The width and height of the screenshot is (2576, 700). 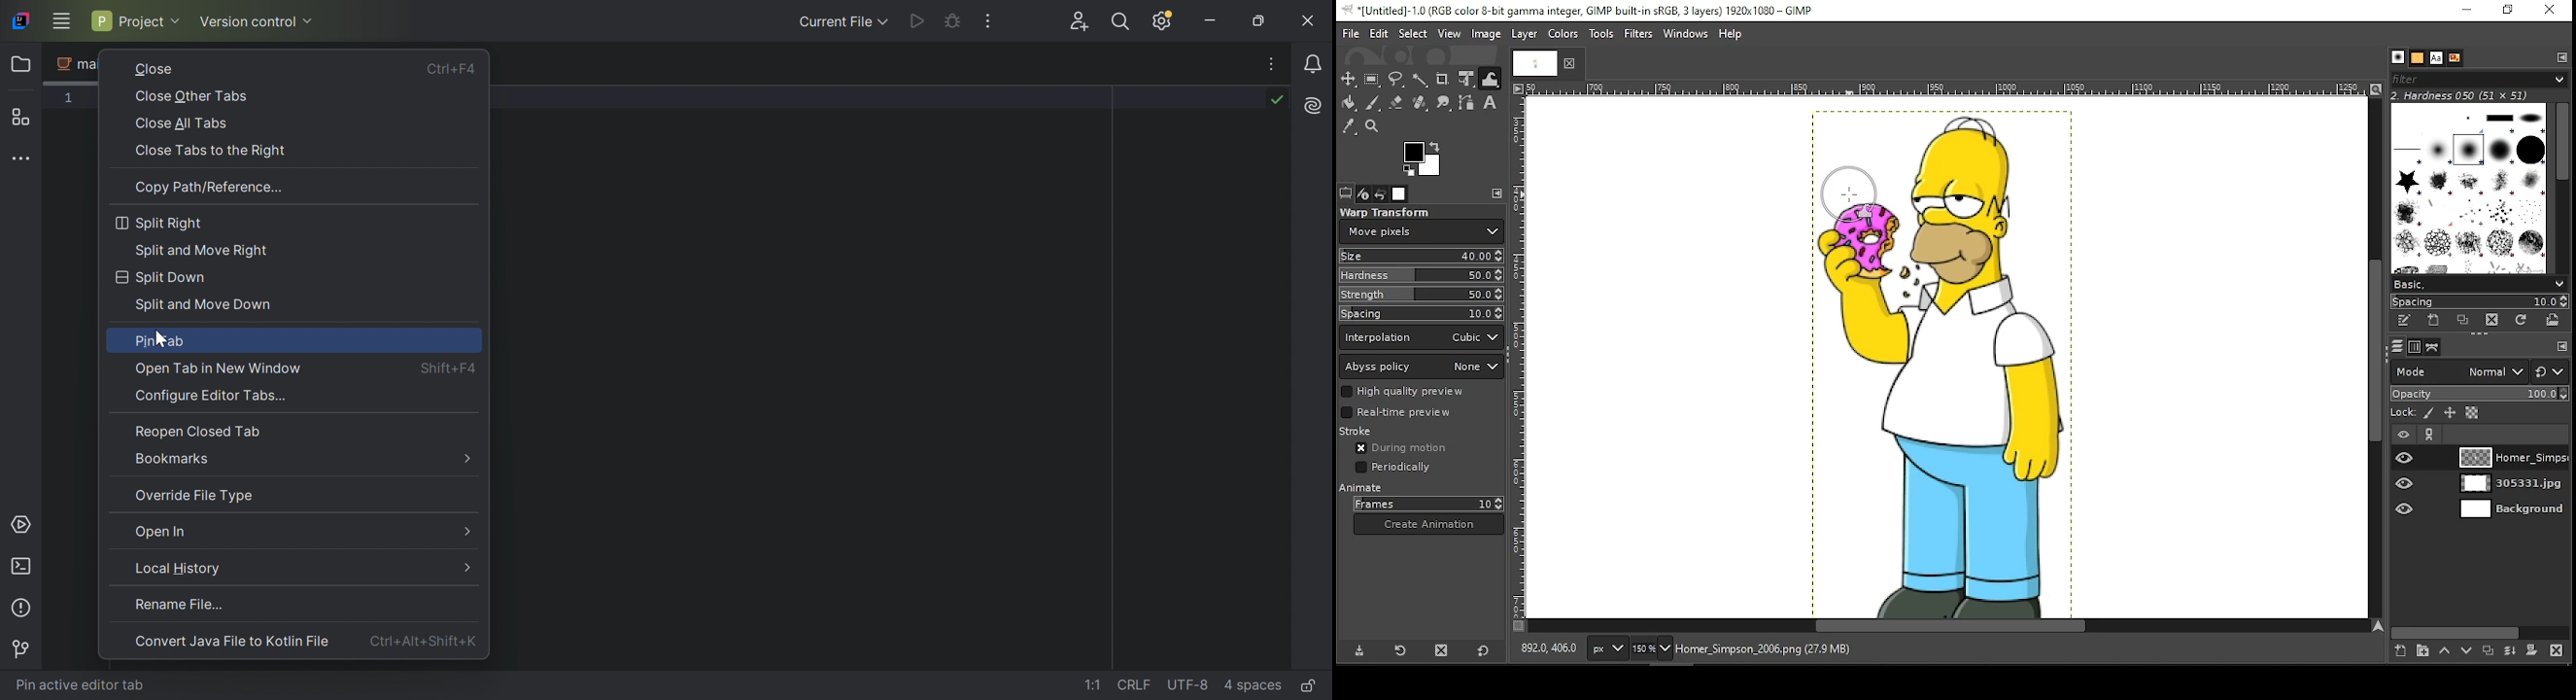 I want to click on opacity, so click(x=2479, y=394).